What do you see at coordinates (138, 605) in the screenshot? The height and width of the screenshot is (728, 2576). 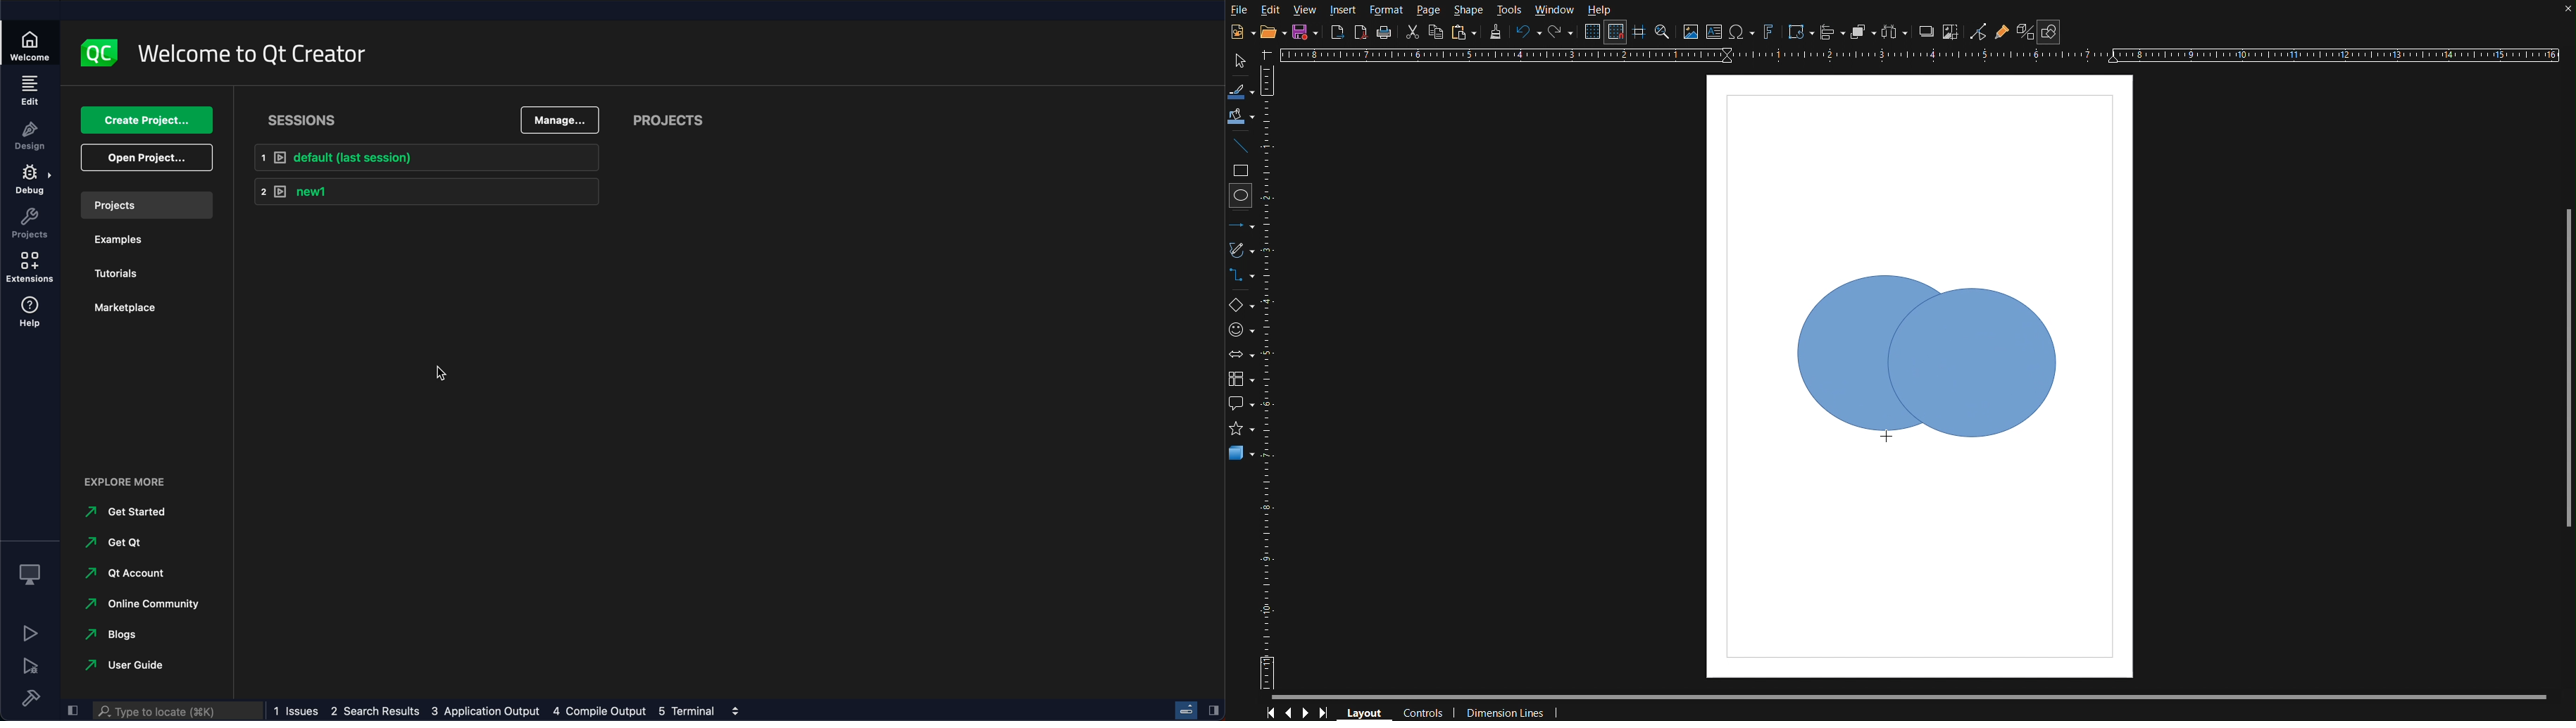 I see `online` at bounding box center [138, 605].